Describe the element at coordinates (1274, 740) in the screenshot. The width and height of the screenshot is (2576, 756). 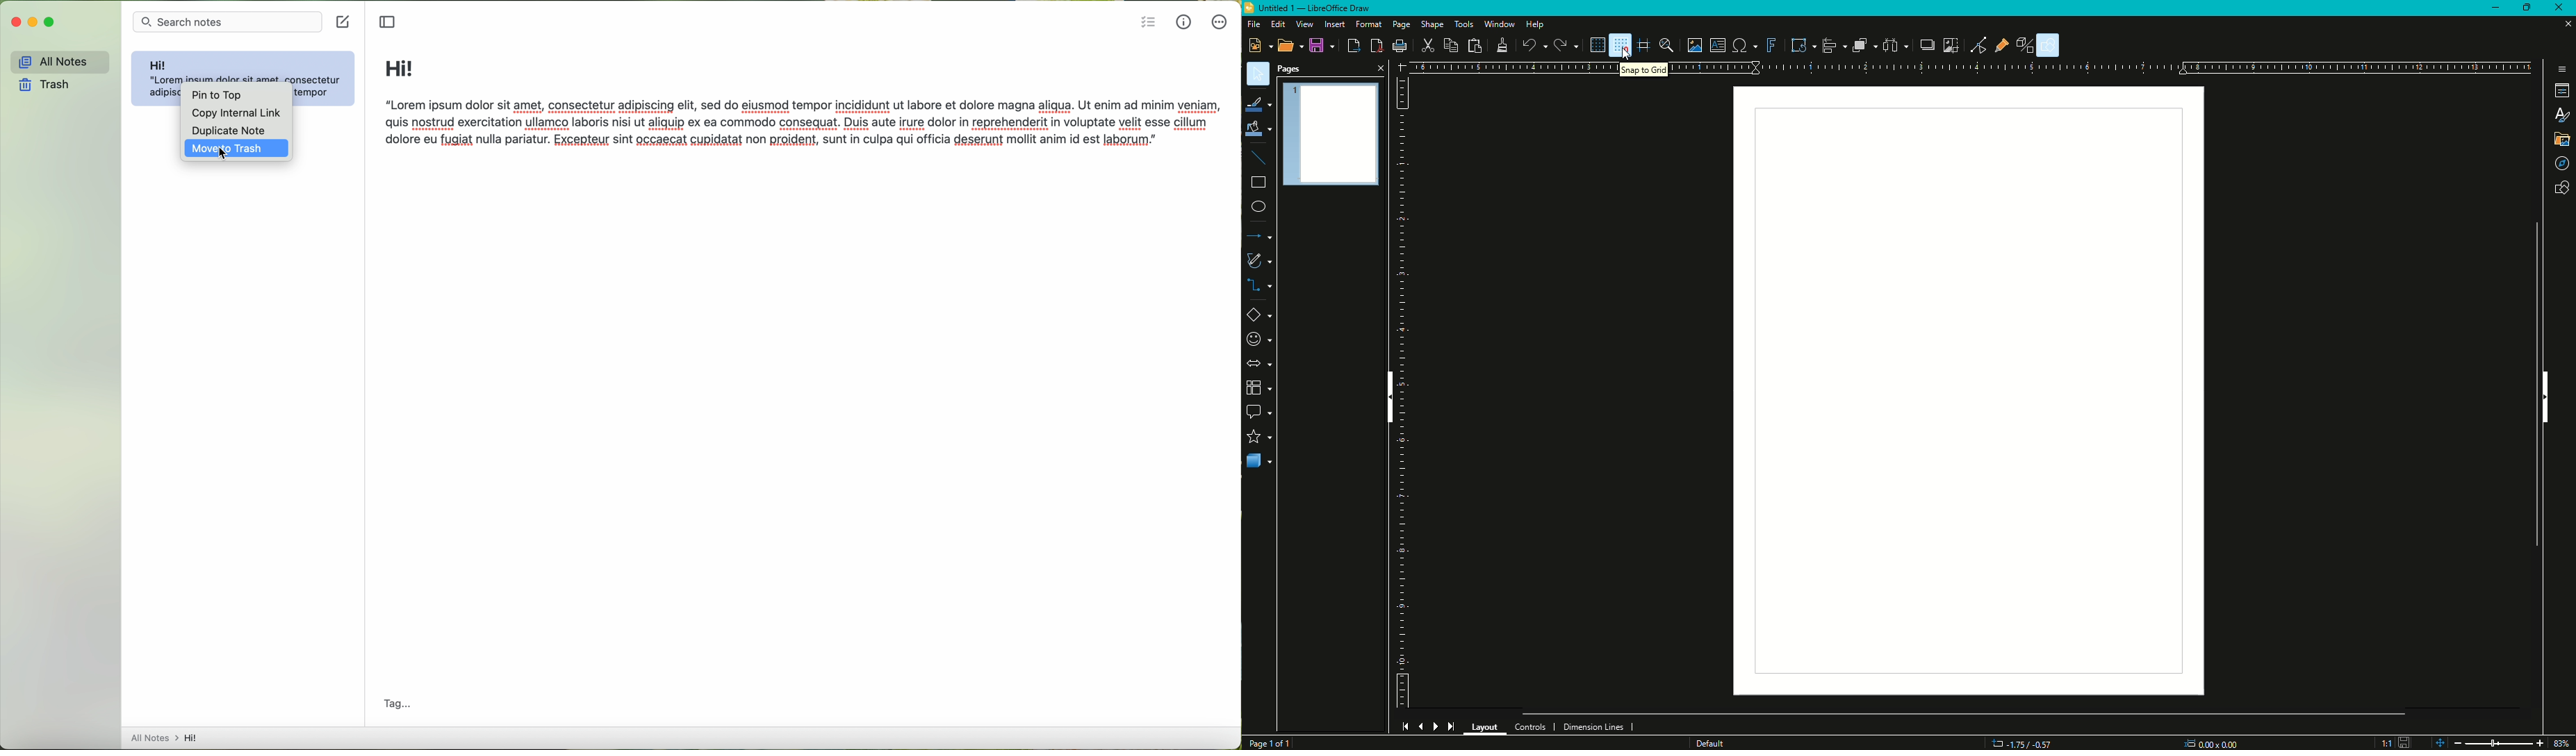
I see `Page 1 out of 1` at that location.